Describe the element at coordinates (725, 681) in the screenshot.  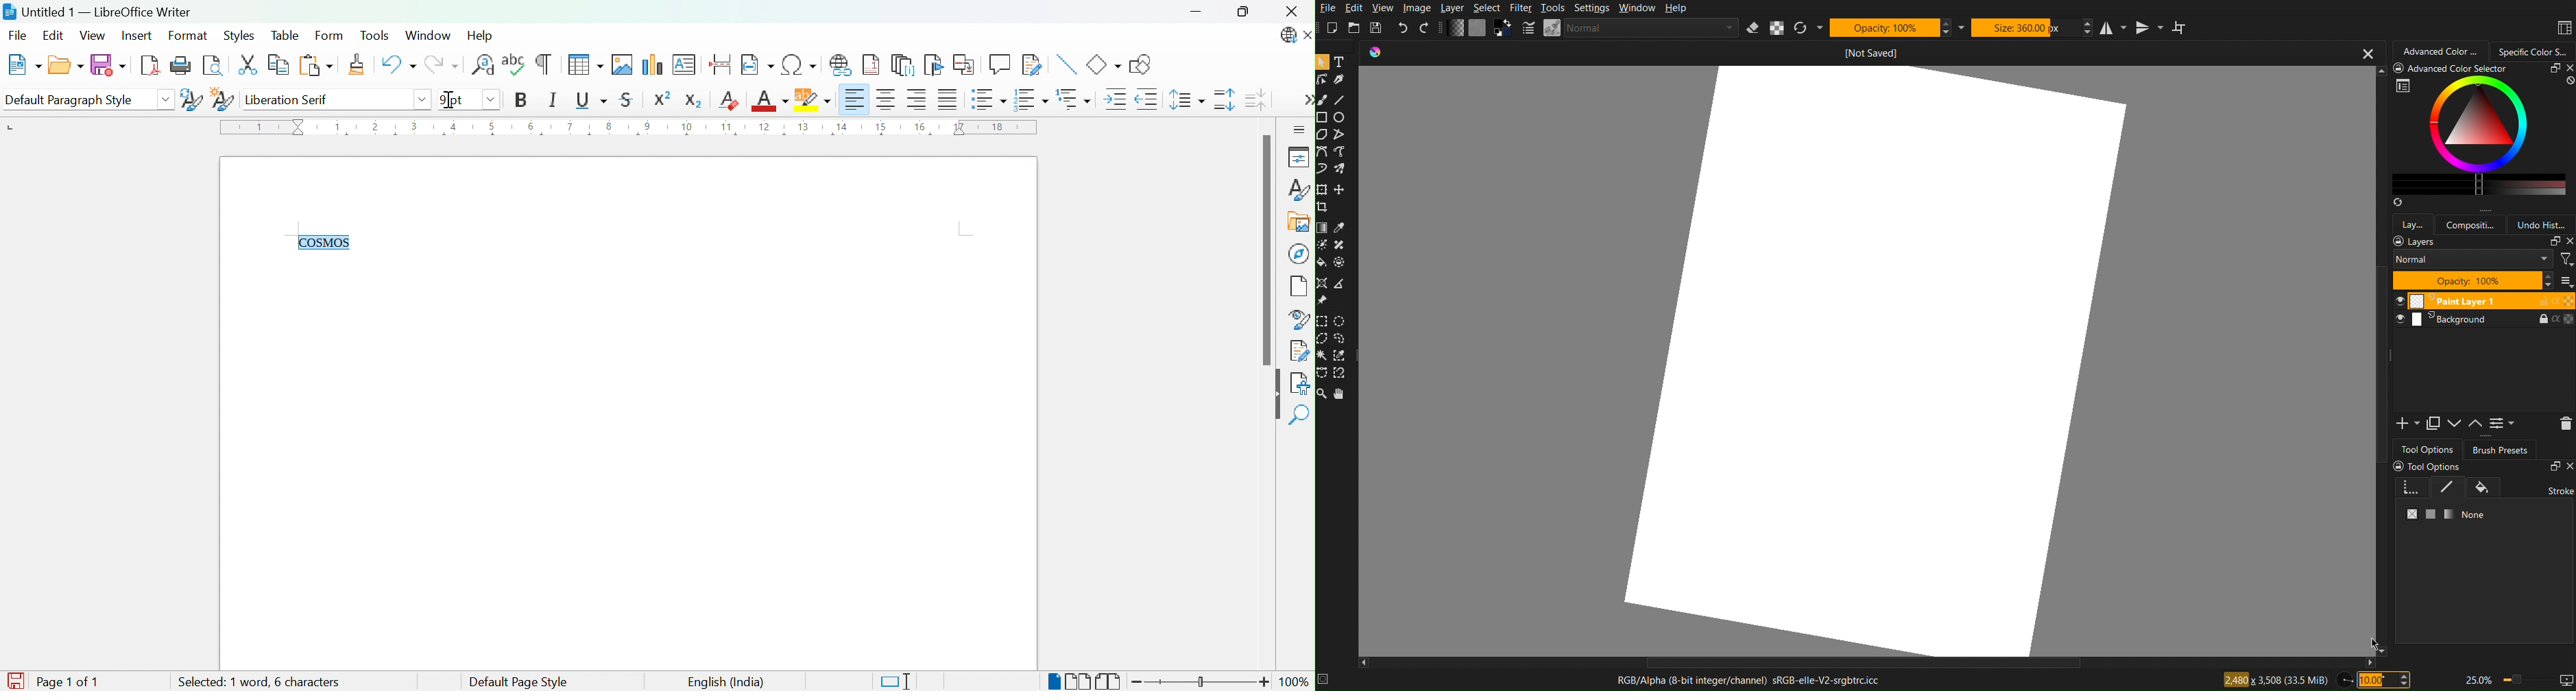
I see `English (India)` at that location.